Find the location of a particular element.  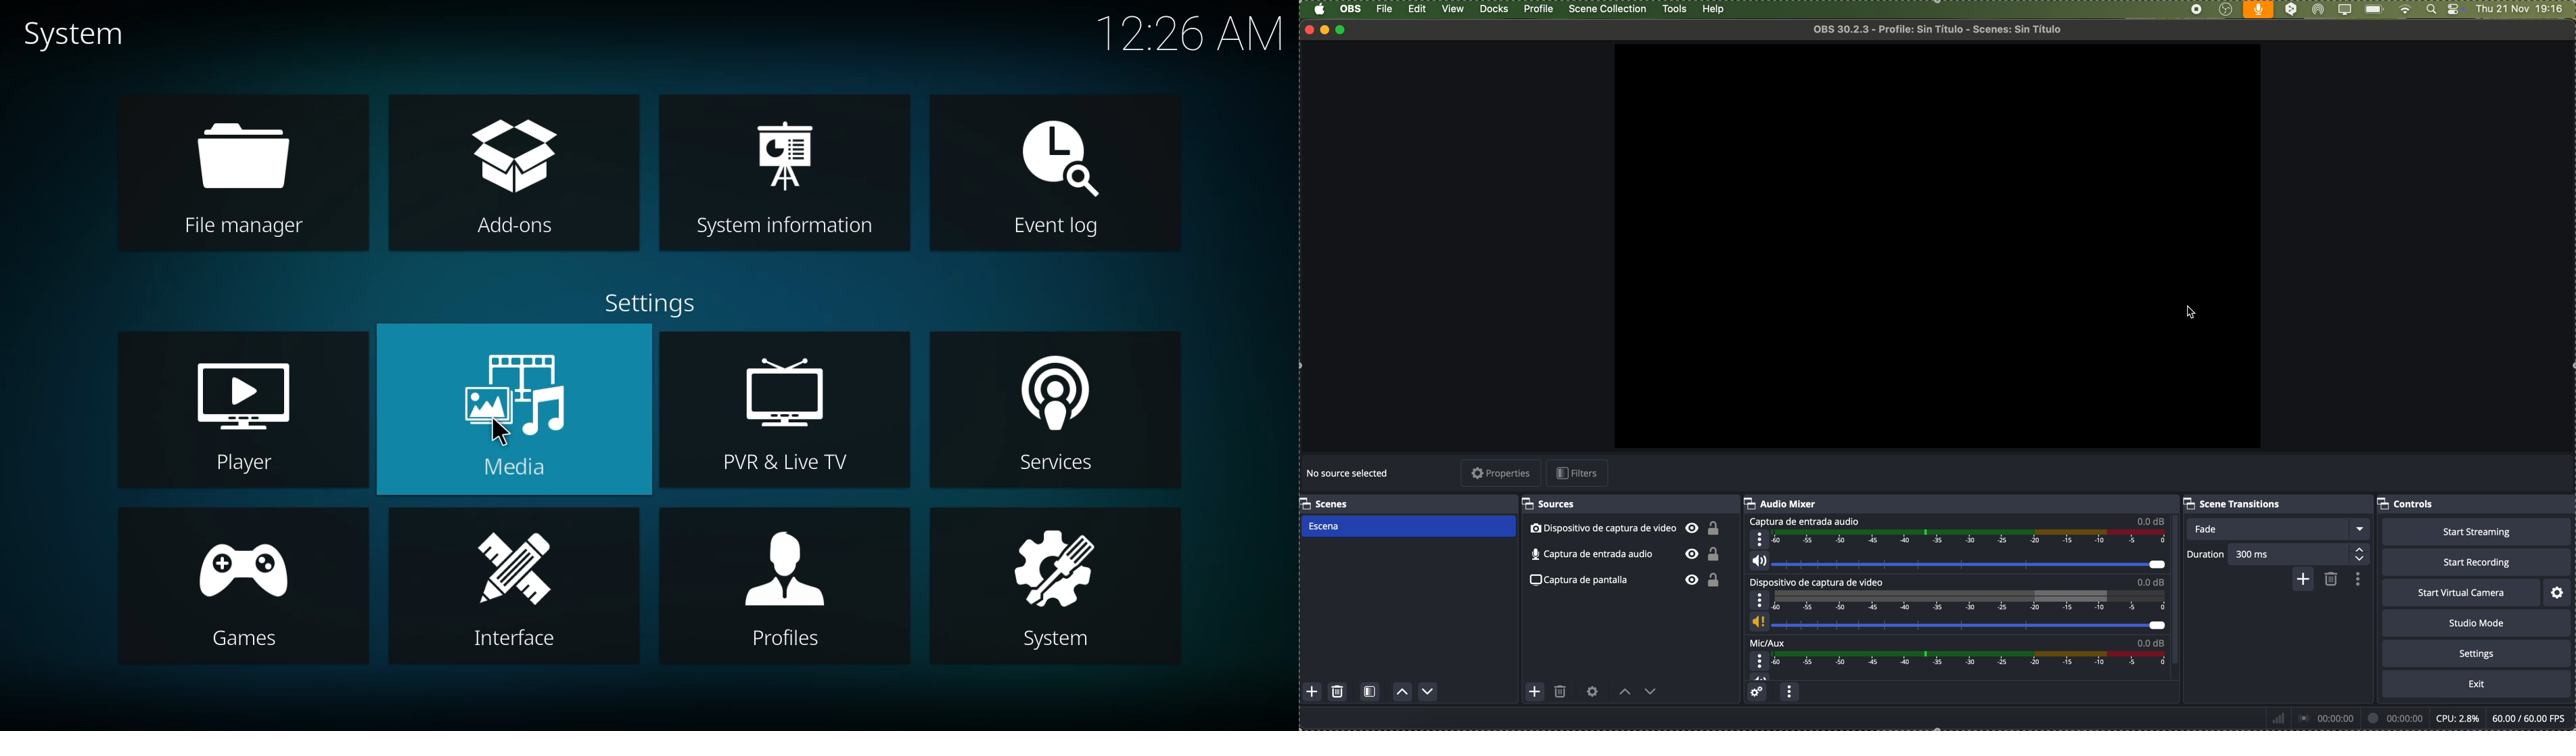

300 ms is located at coordinates (2303, 553).